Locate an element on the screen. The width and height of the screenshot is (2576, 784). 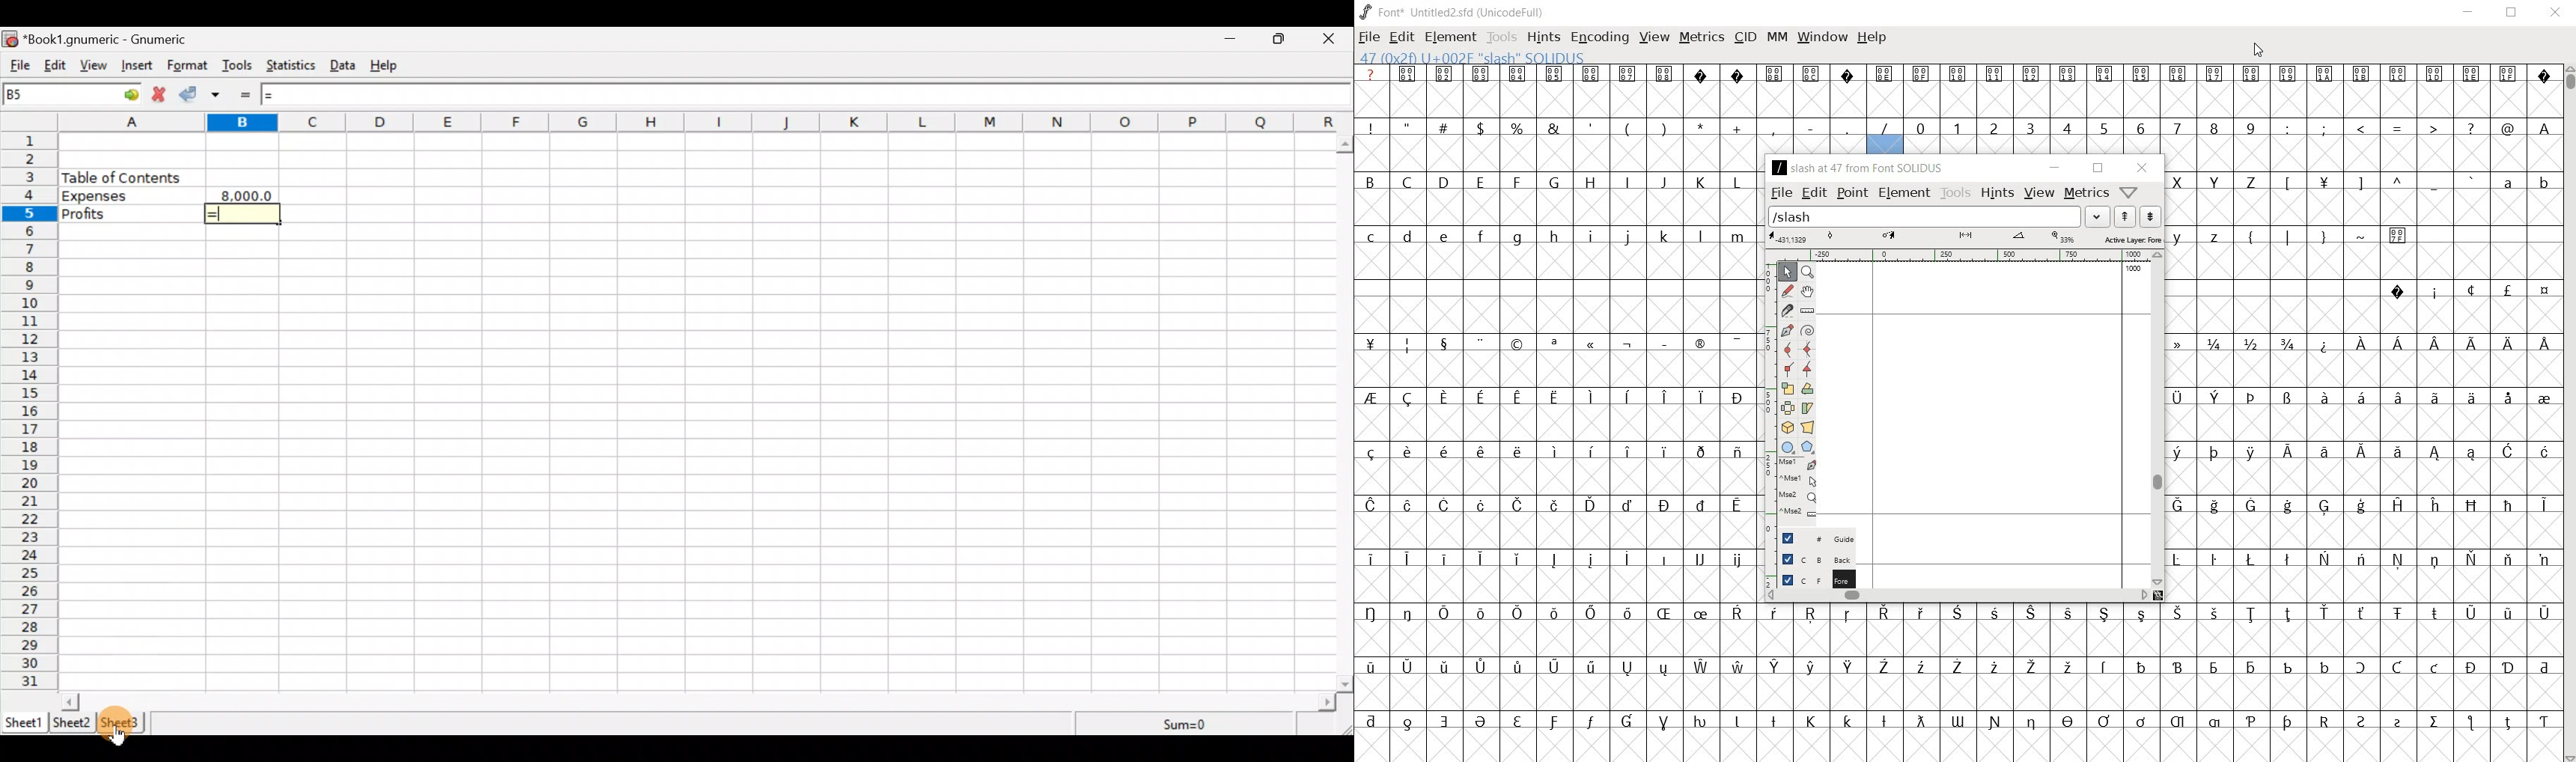
“Book1.gnumeric - Gnumeric is located at coordinates (113, 40).